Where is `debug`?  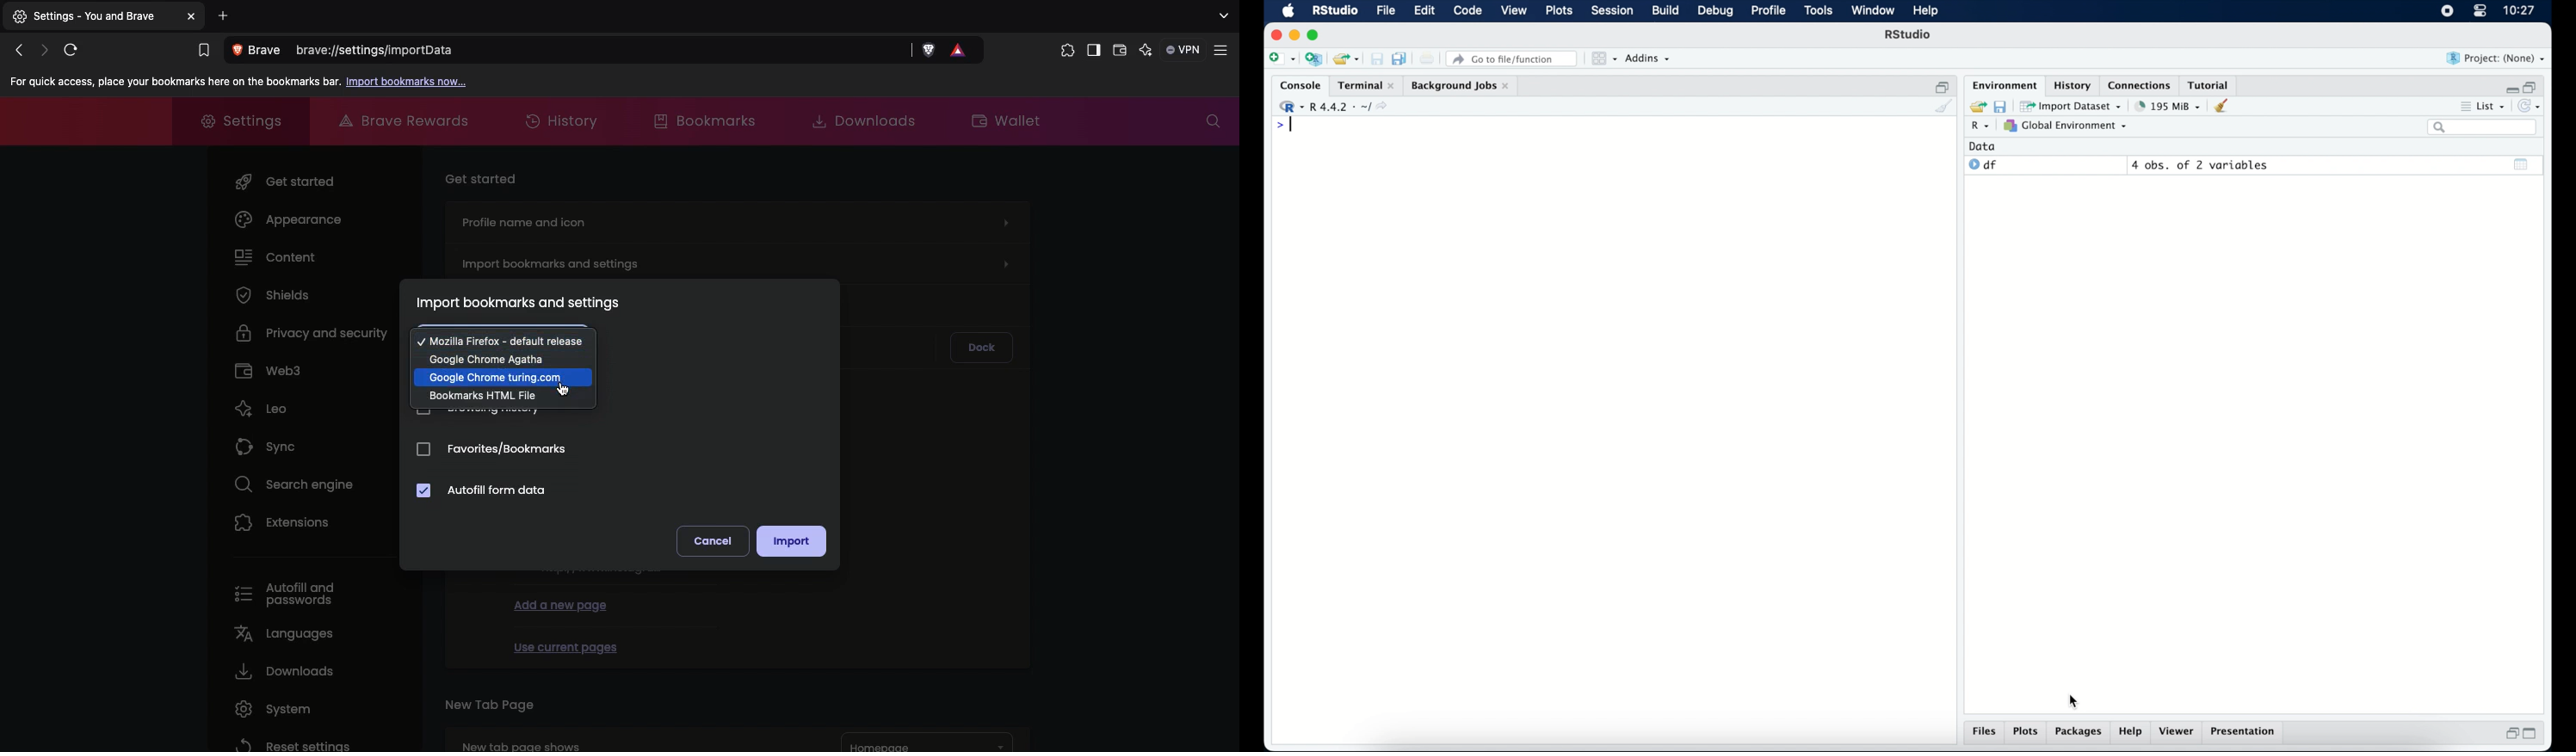 debug is located at coordinates (1716, 12).